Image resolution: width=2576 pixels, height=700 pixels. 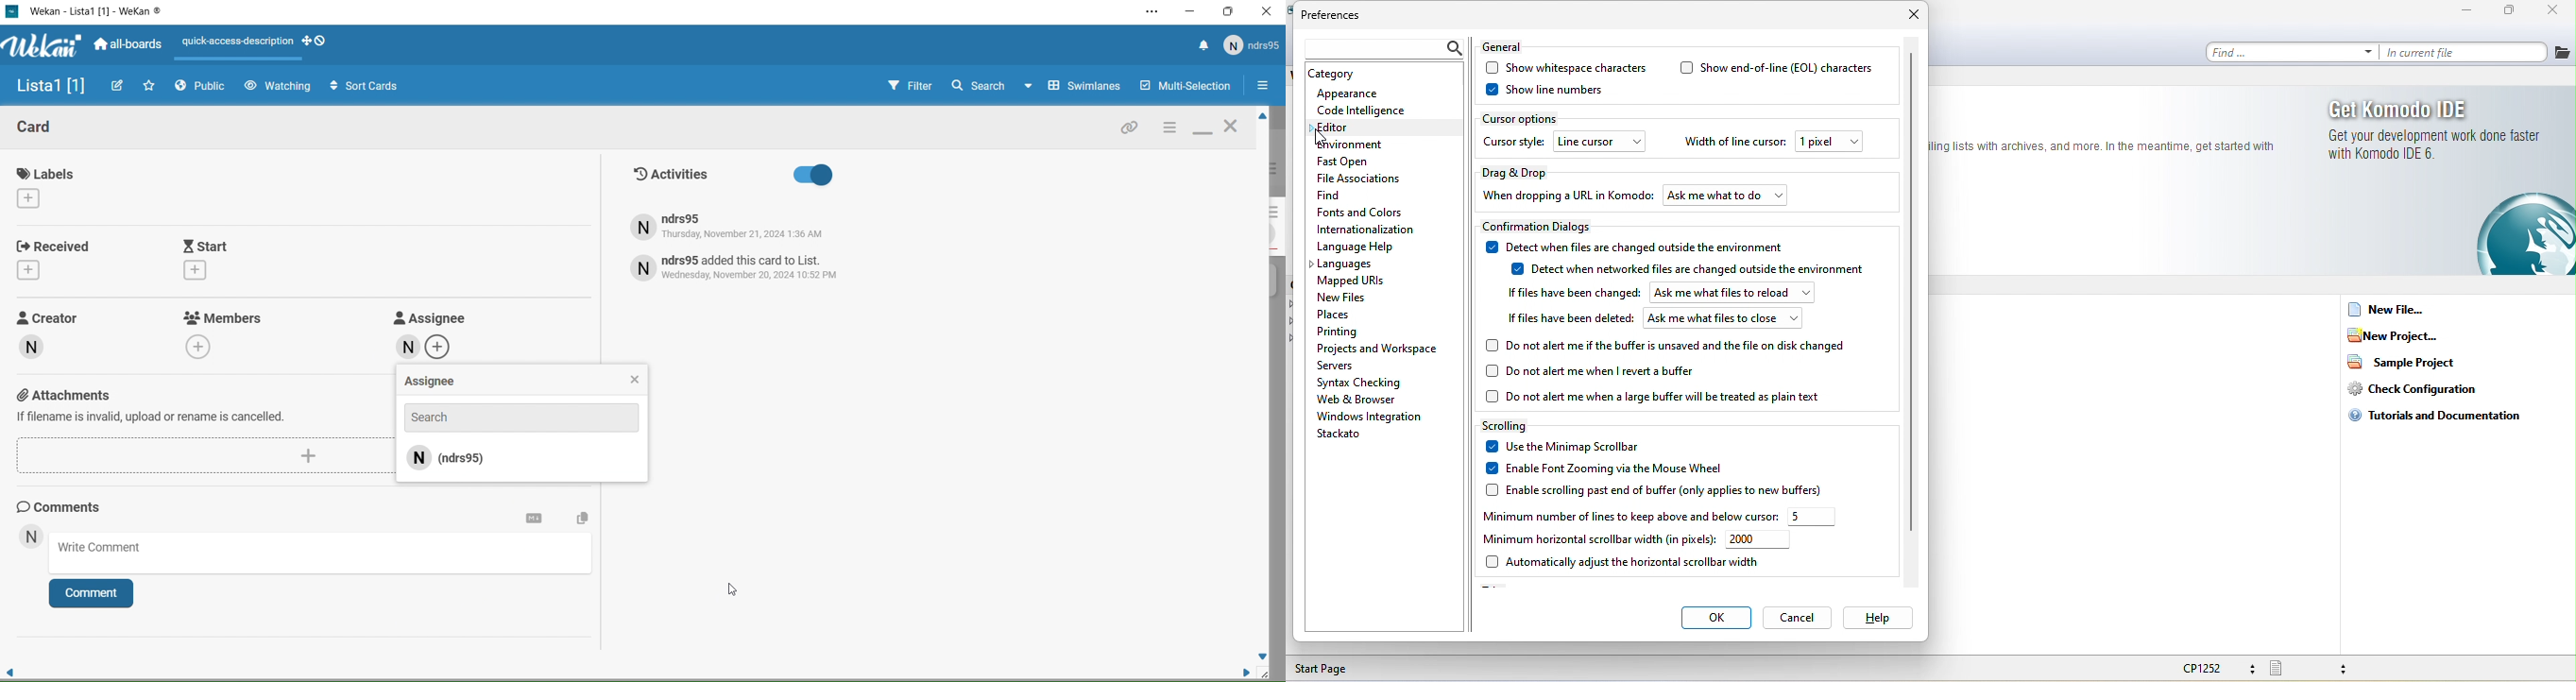 I want to click on Card, so click(x=46, y=129).